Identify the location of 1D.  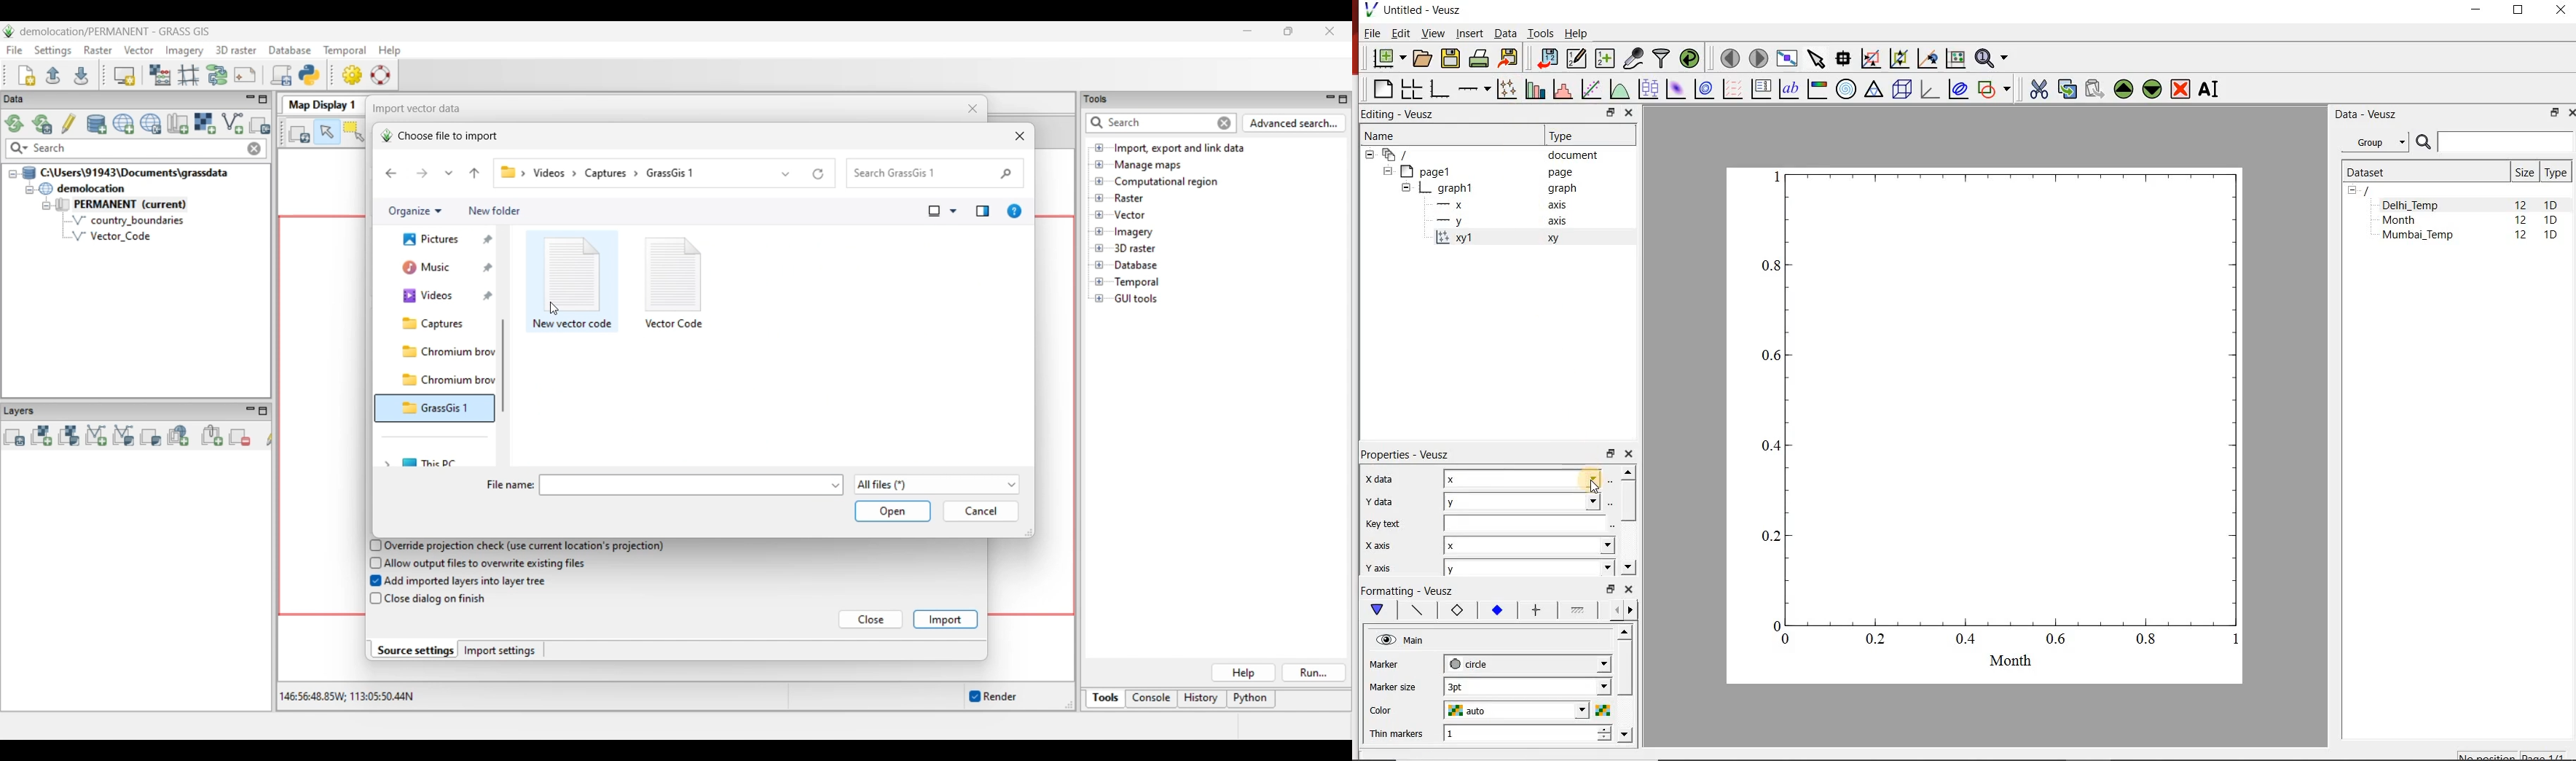
(2551, 236).